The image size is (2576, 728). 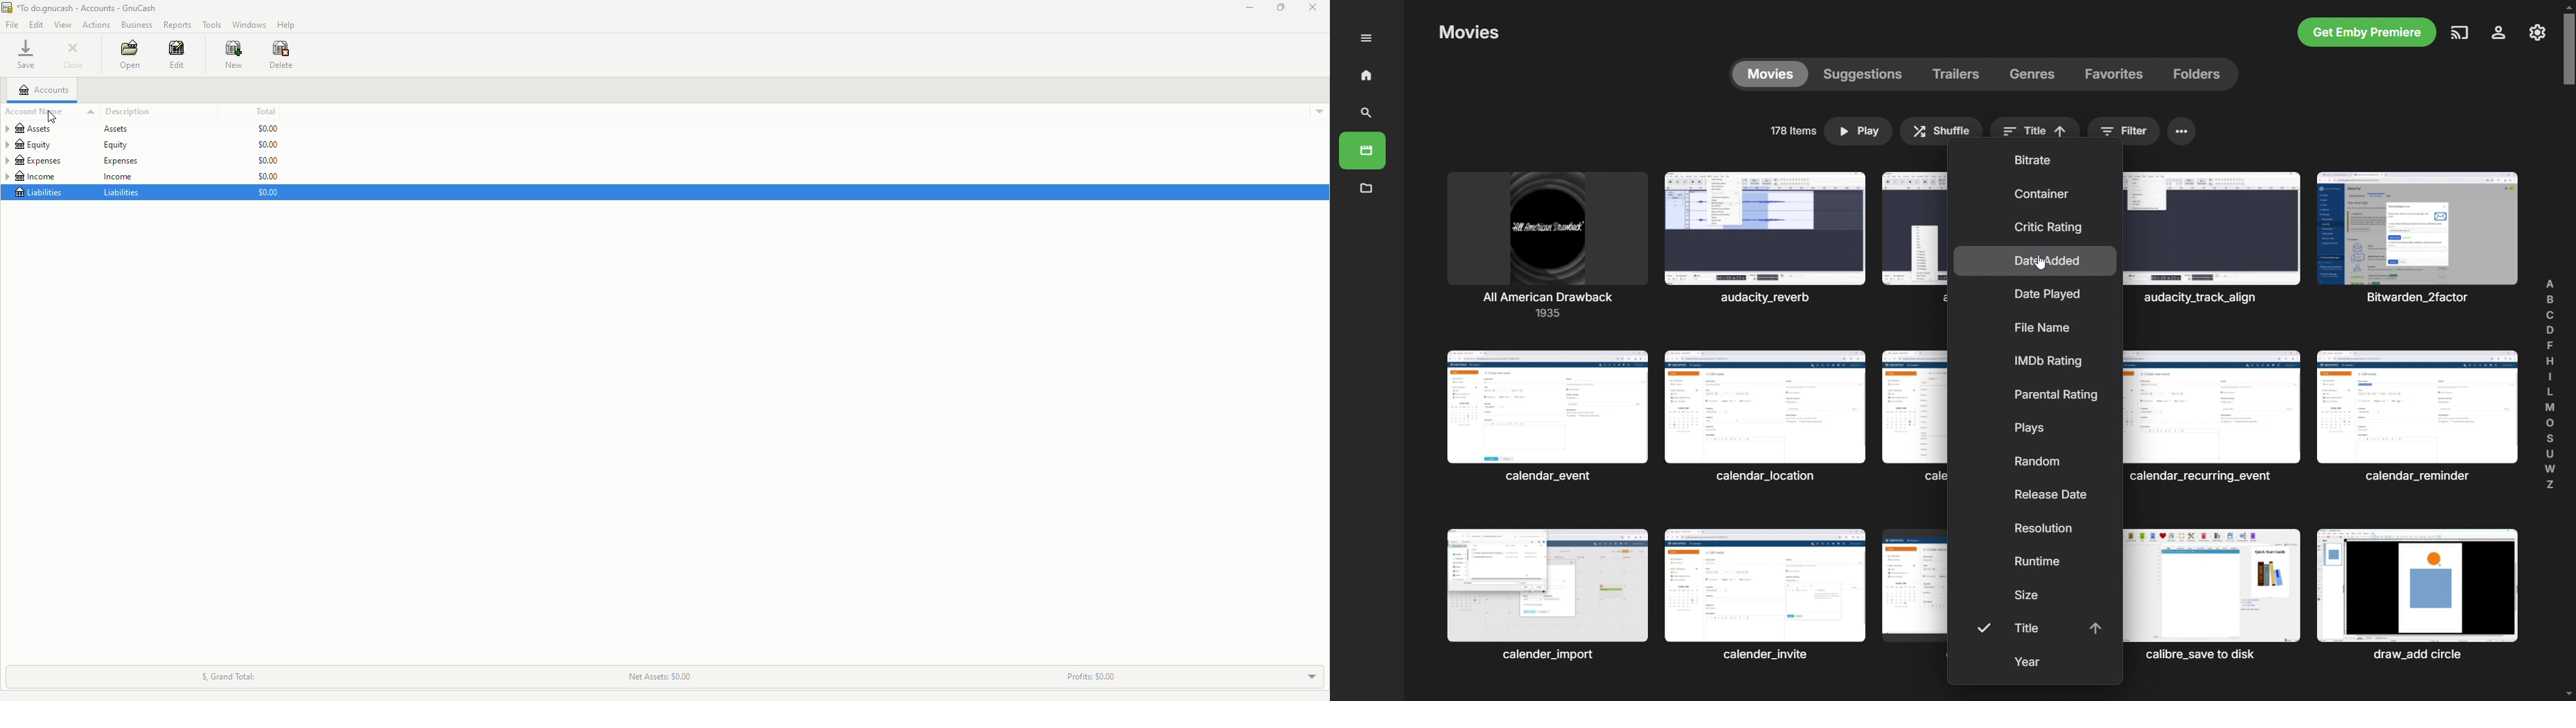 I want to click on File, so click(x=10, y=23).